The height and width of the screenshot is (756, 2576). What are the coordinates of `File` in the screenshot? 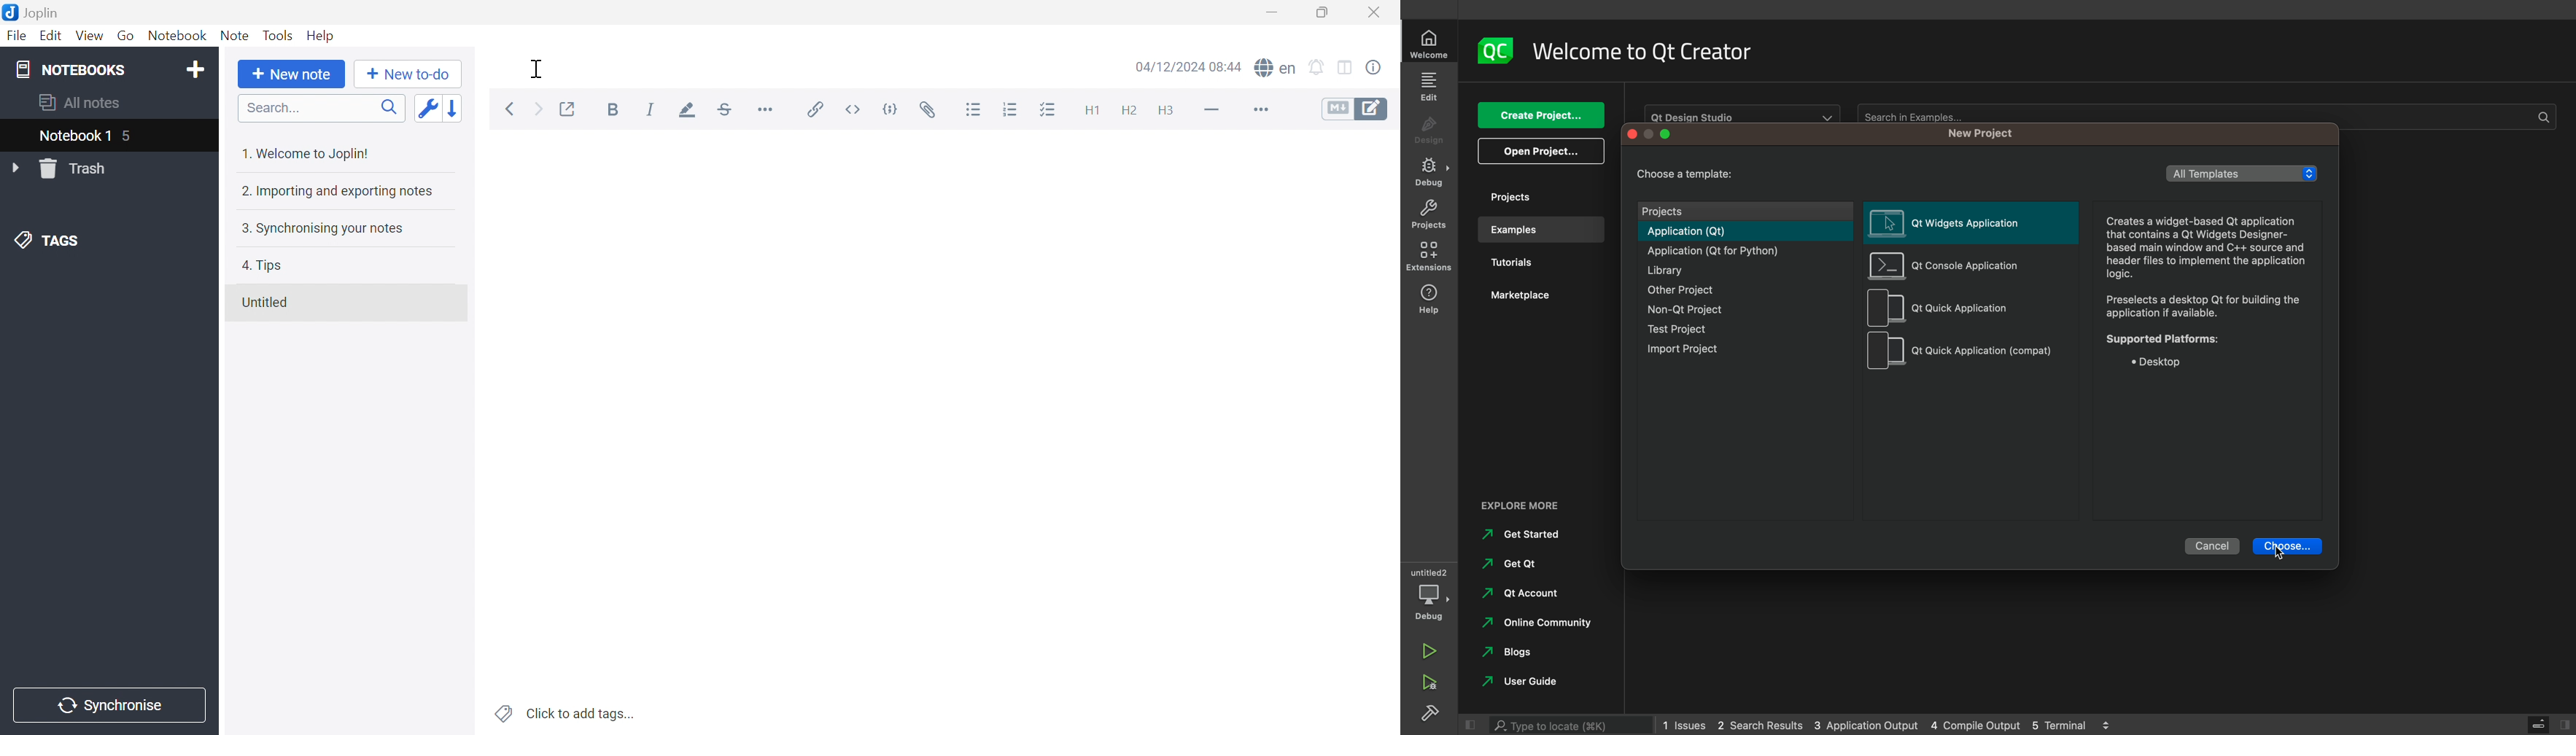 It's located at (17, 35).